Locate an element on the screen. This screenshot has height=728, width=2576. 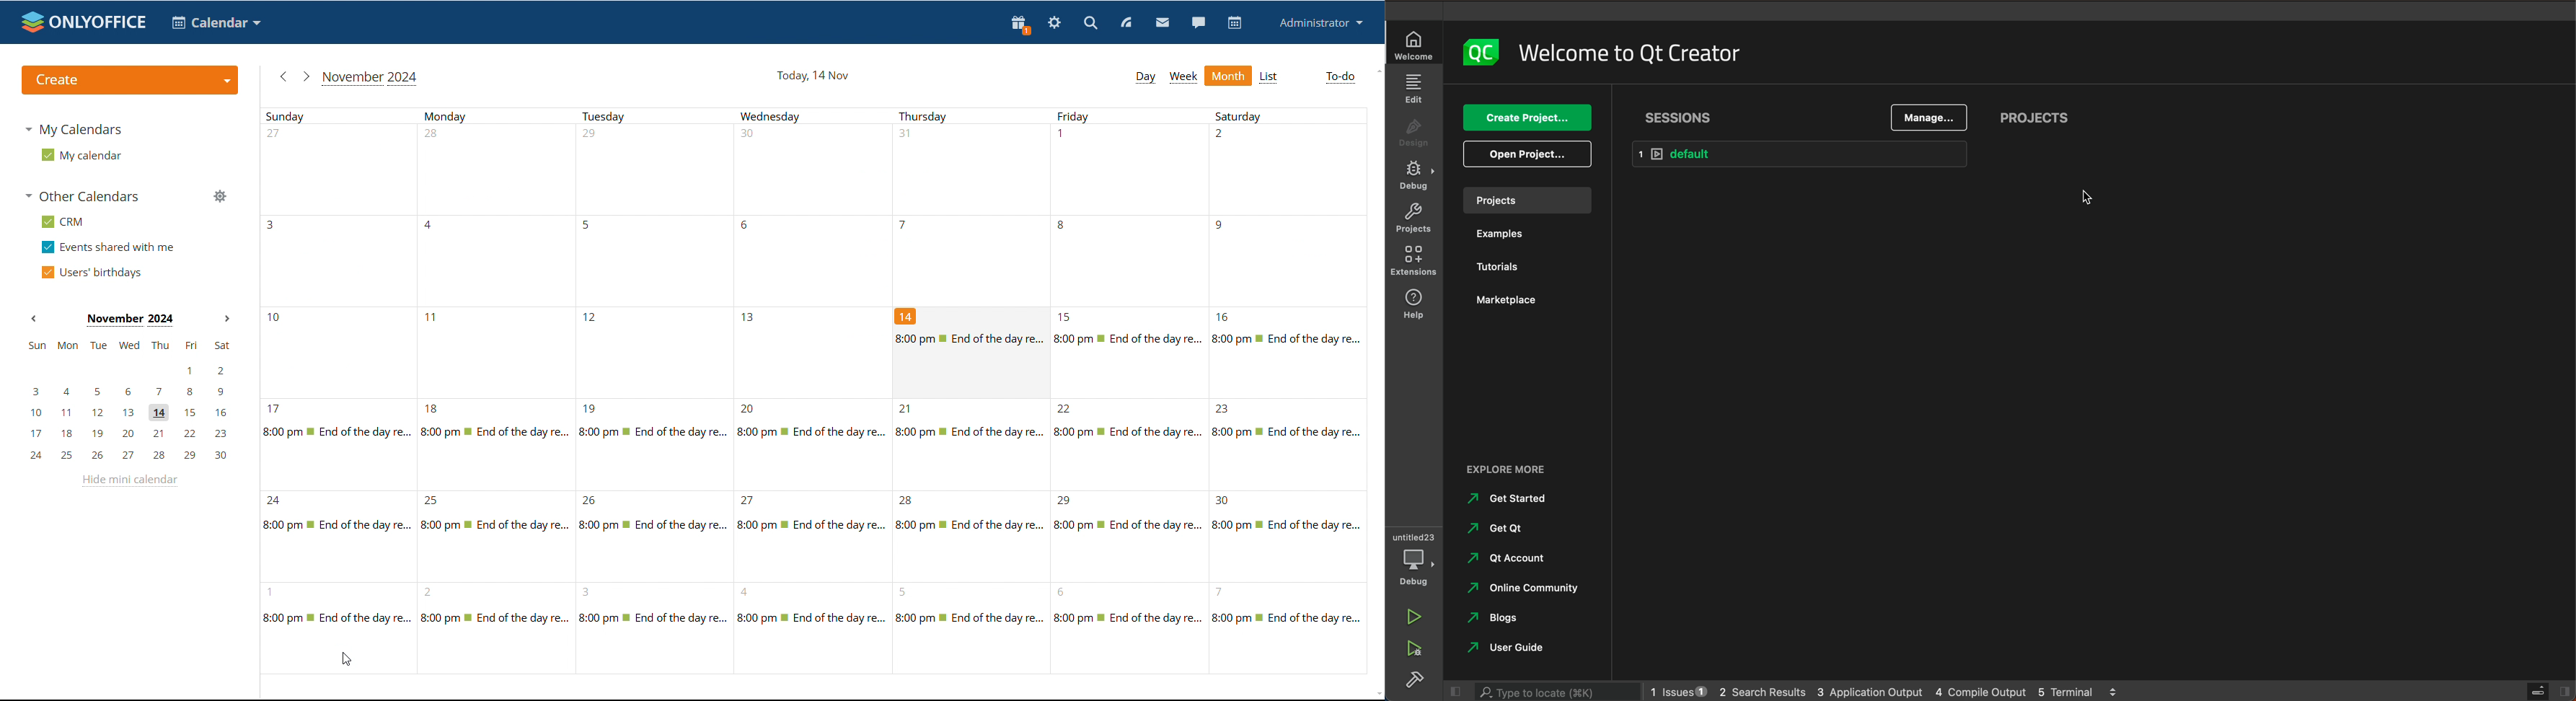
extensions is located at coordinates (1413, 264).